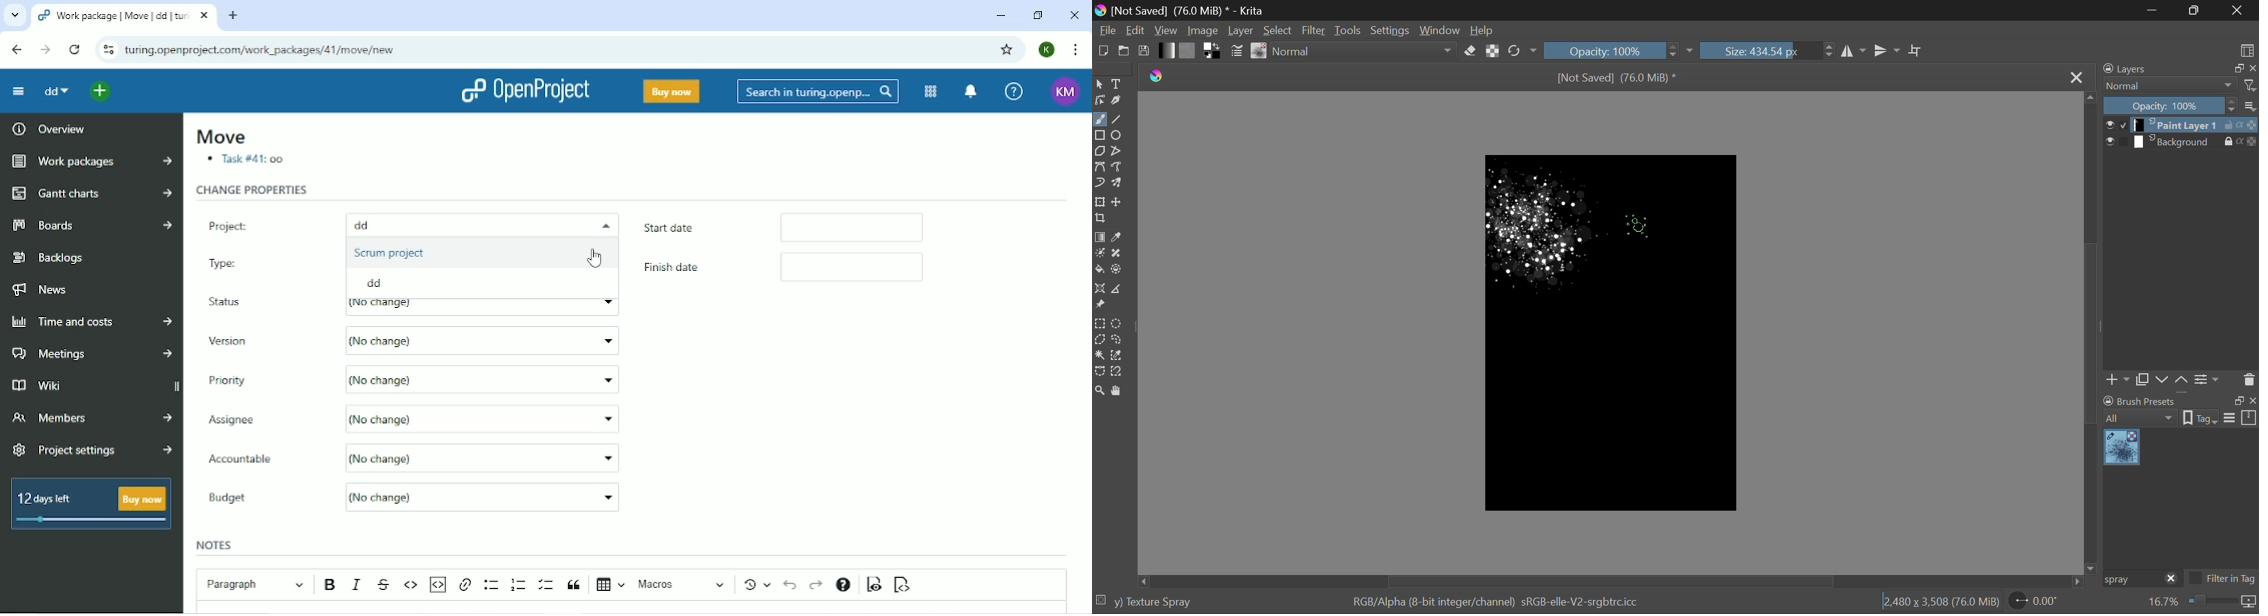 This screenshot has height=616, width=2268. What do you see at coordinates (254, 582) in the screenshot?
I see `Paragraph` at bounding box center [254, 582].